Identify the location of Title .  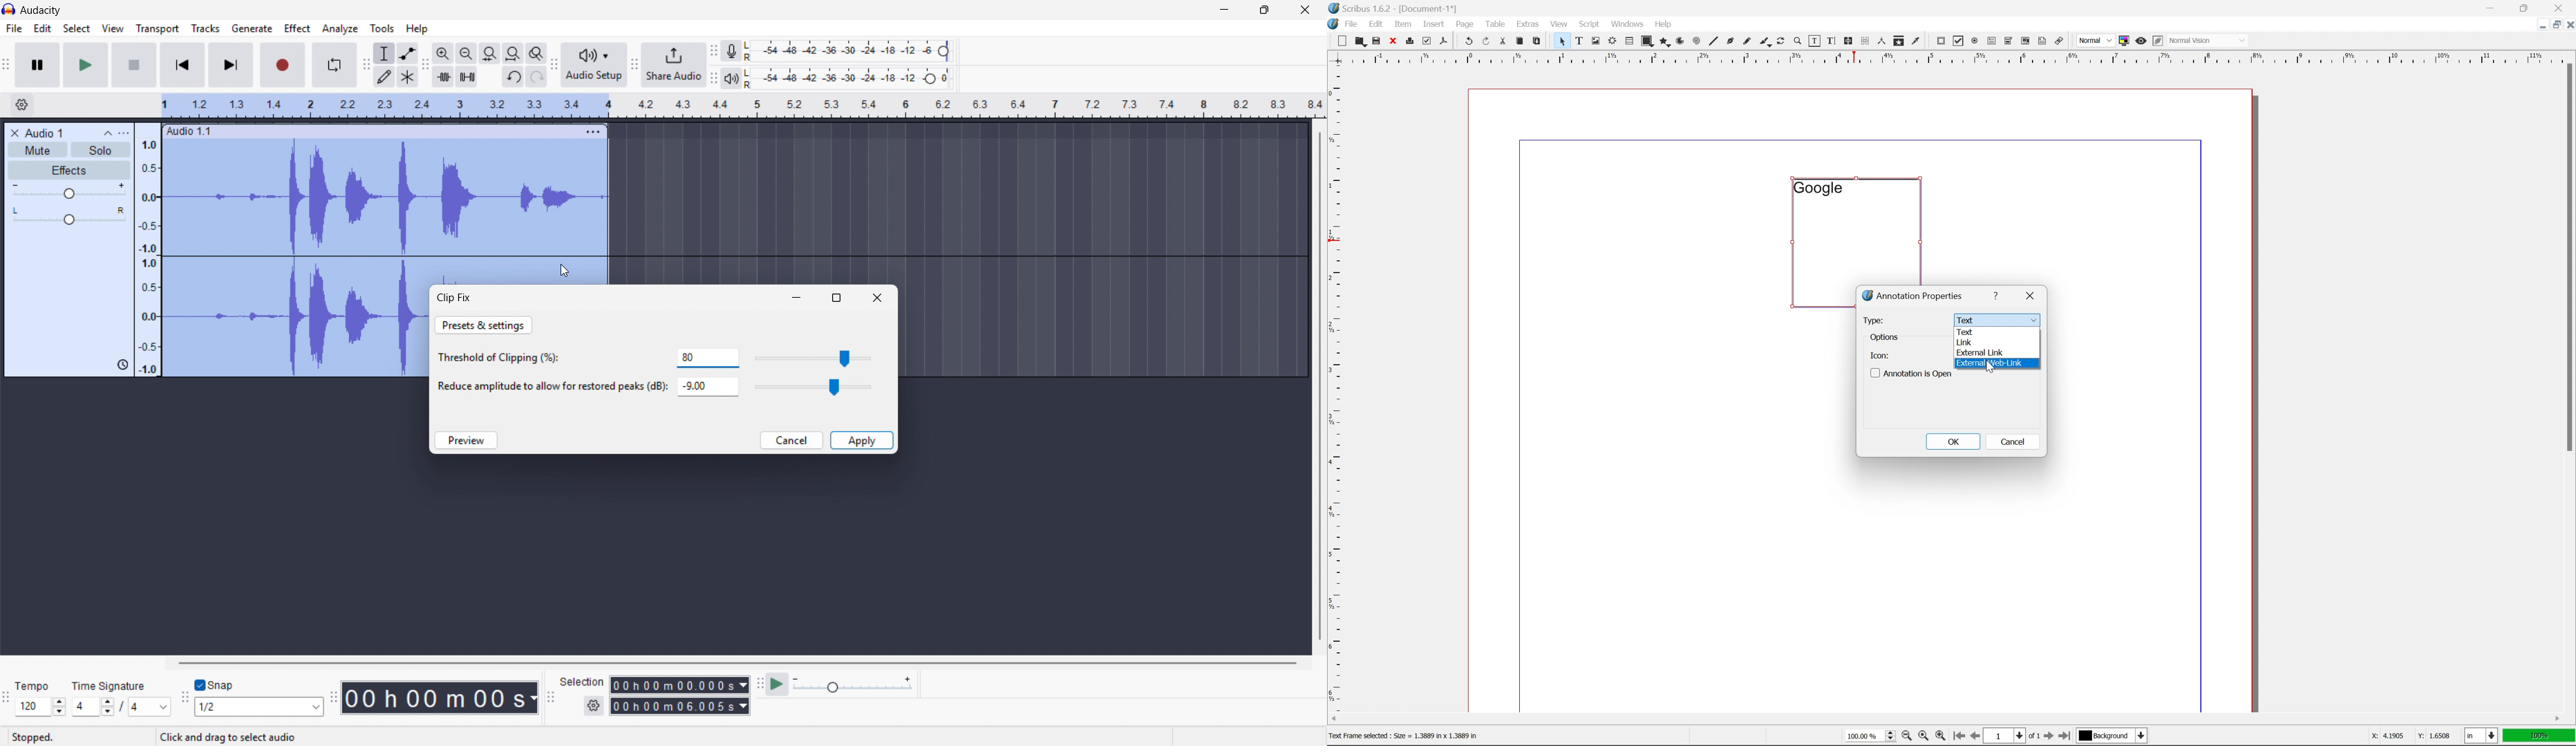
(41, 10).